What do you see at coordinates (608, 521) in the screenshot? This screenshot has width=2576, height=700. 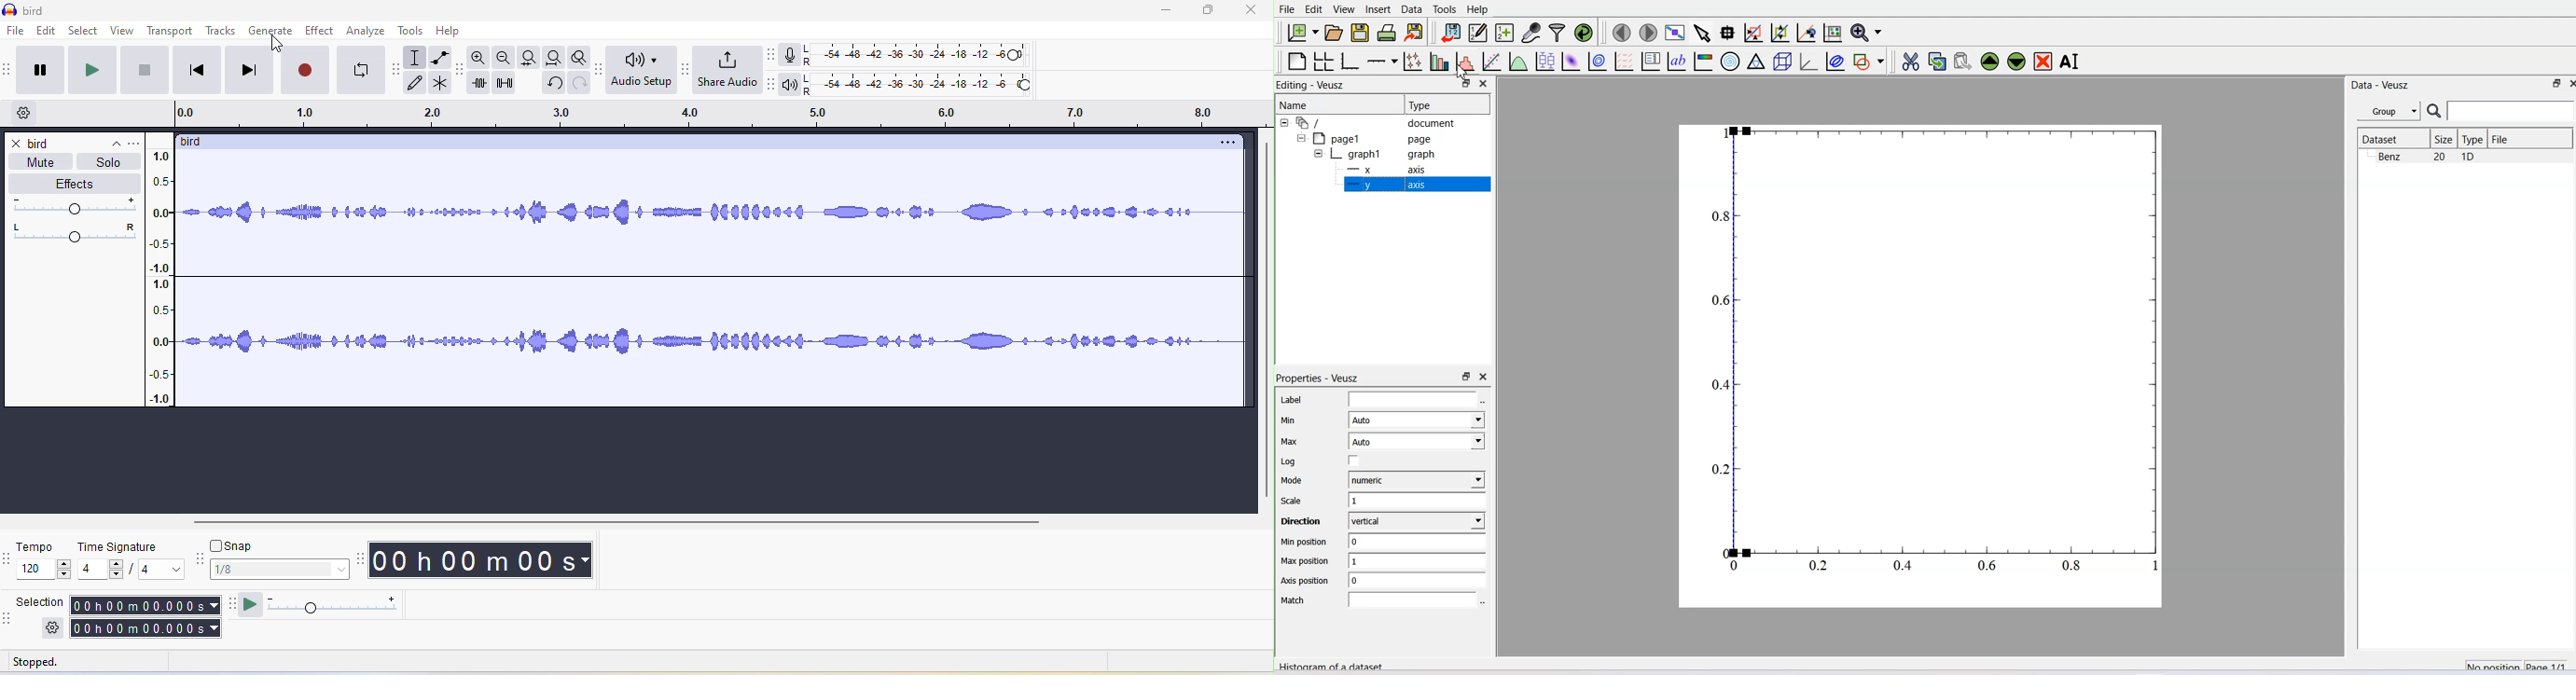 I see `horizontal scroll bar` at bounding box center [608, 521].